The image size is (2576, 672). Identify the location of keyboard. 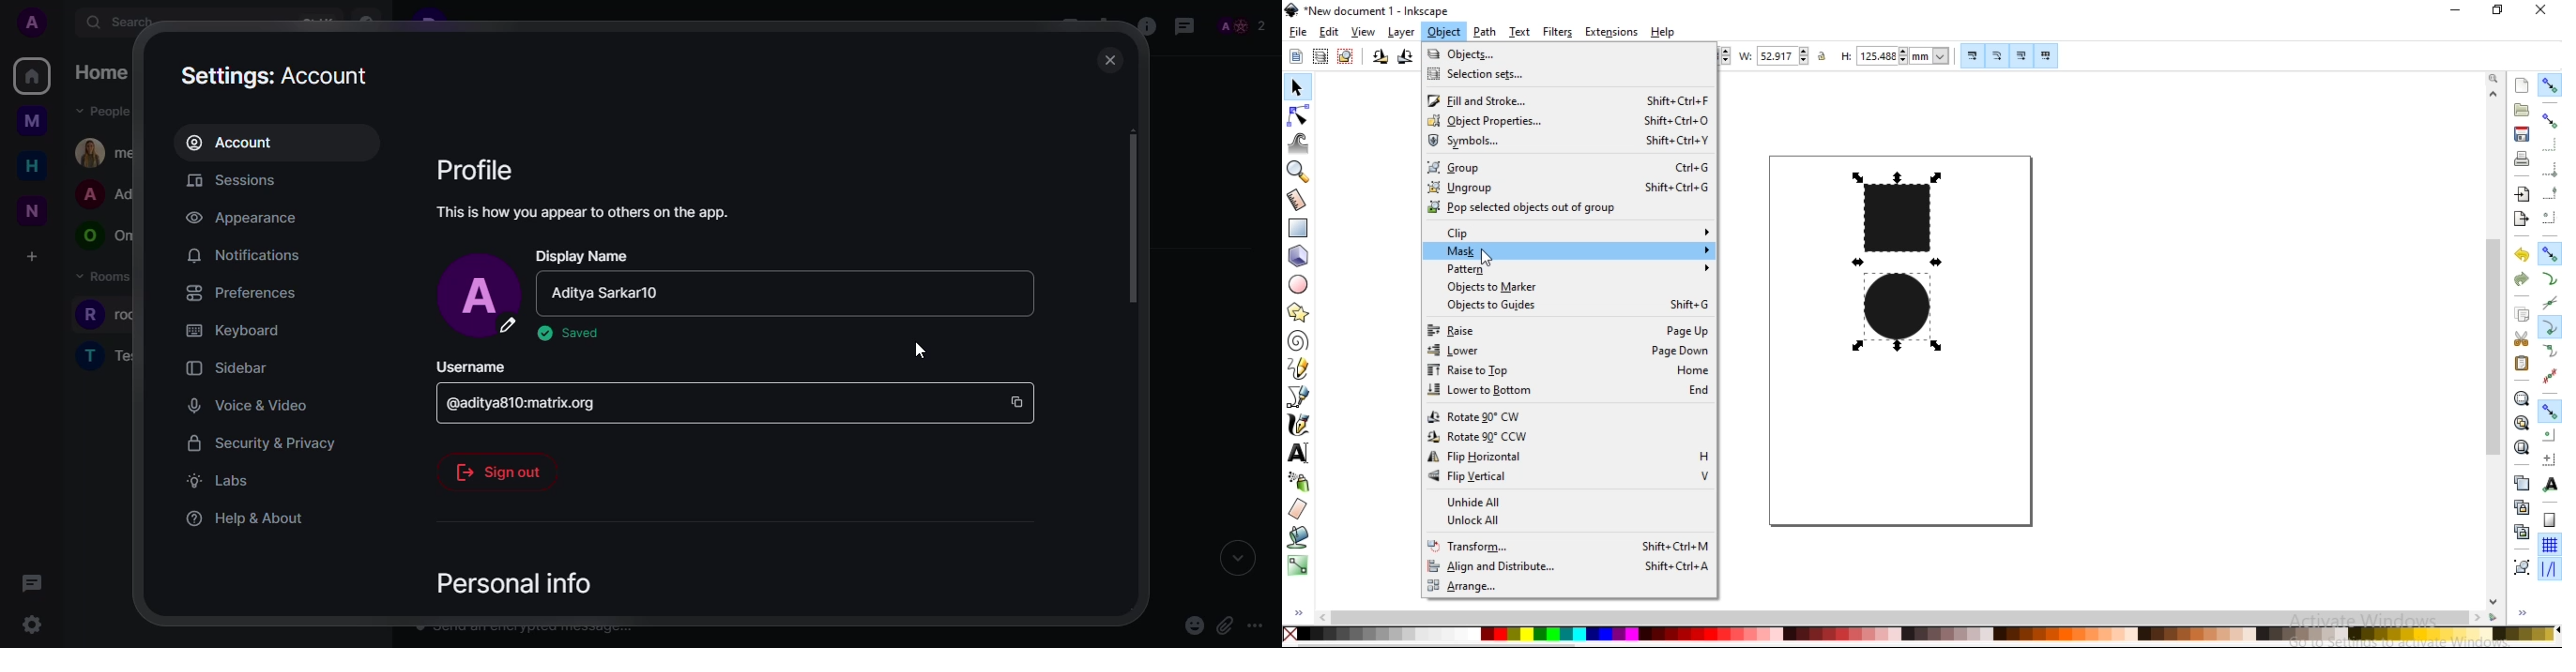
(233, 329).